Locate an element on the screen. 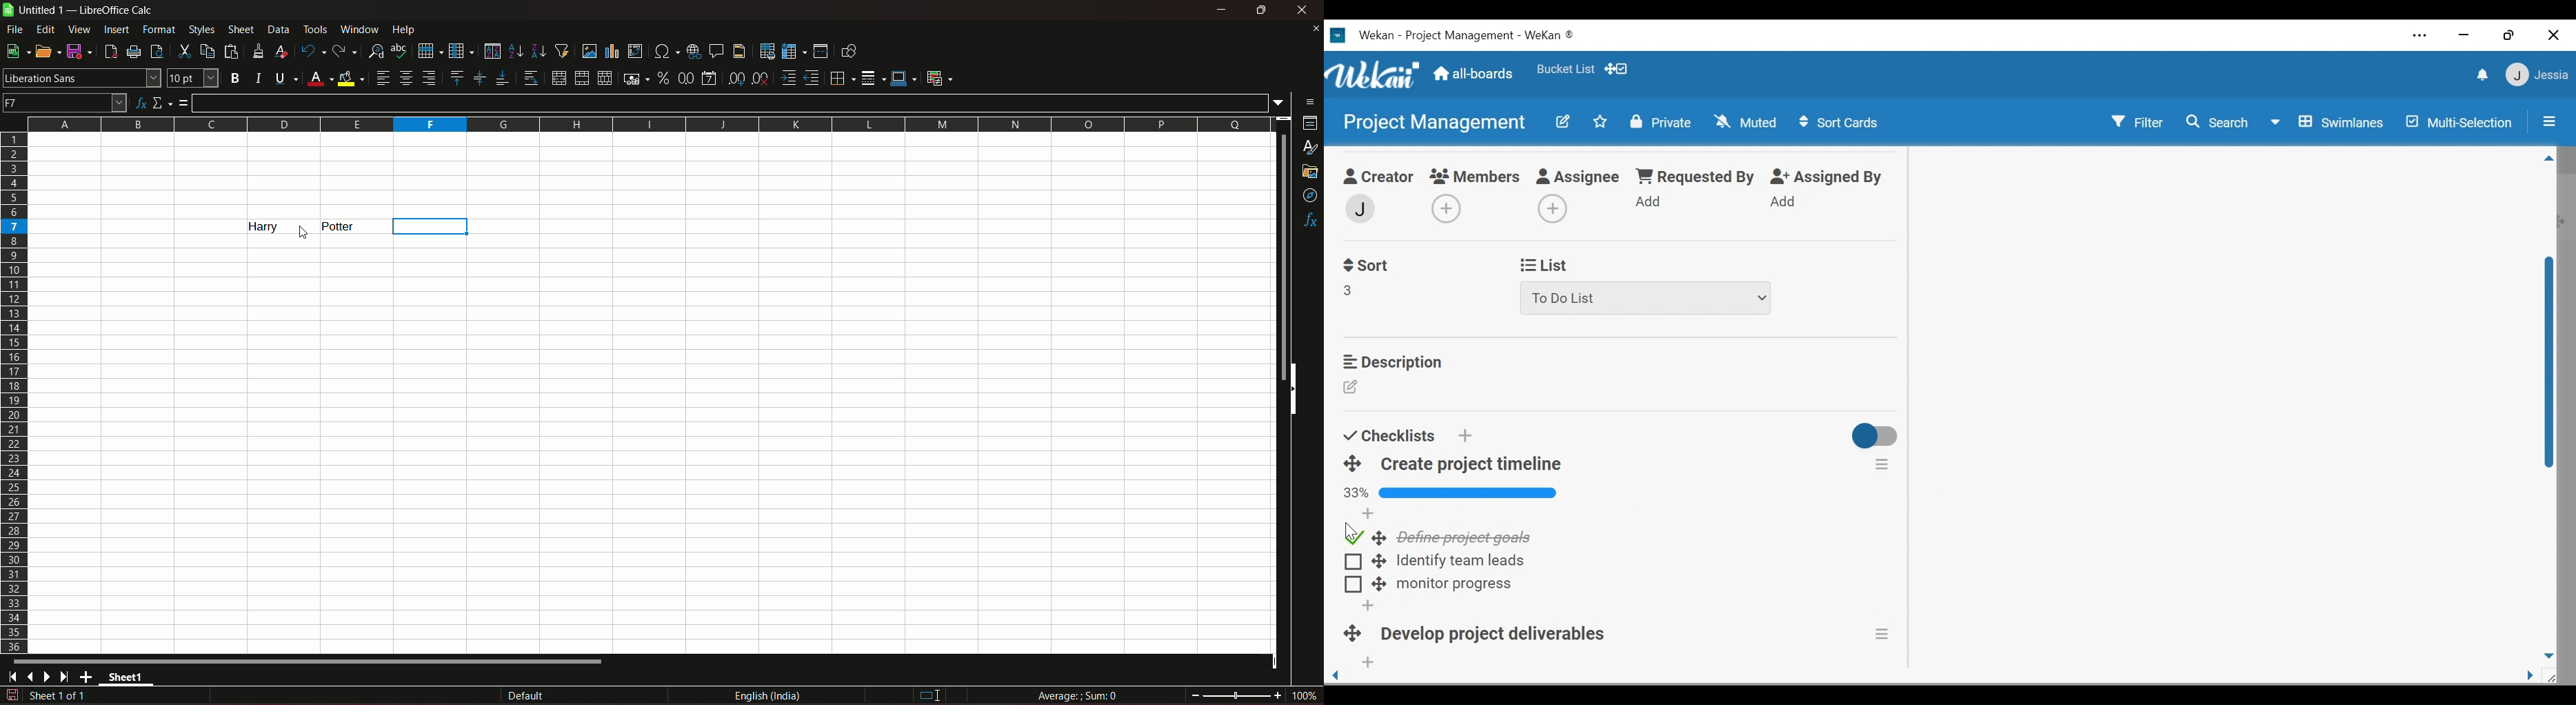  data is located at coordinates (279, 29).